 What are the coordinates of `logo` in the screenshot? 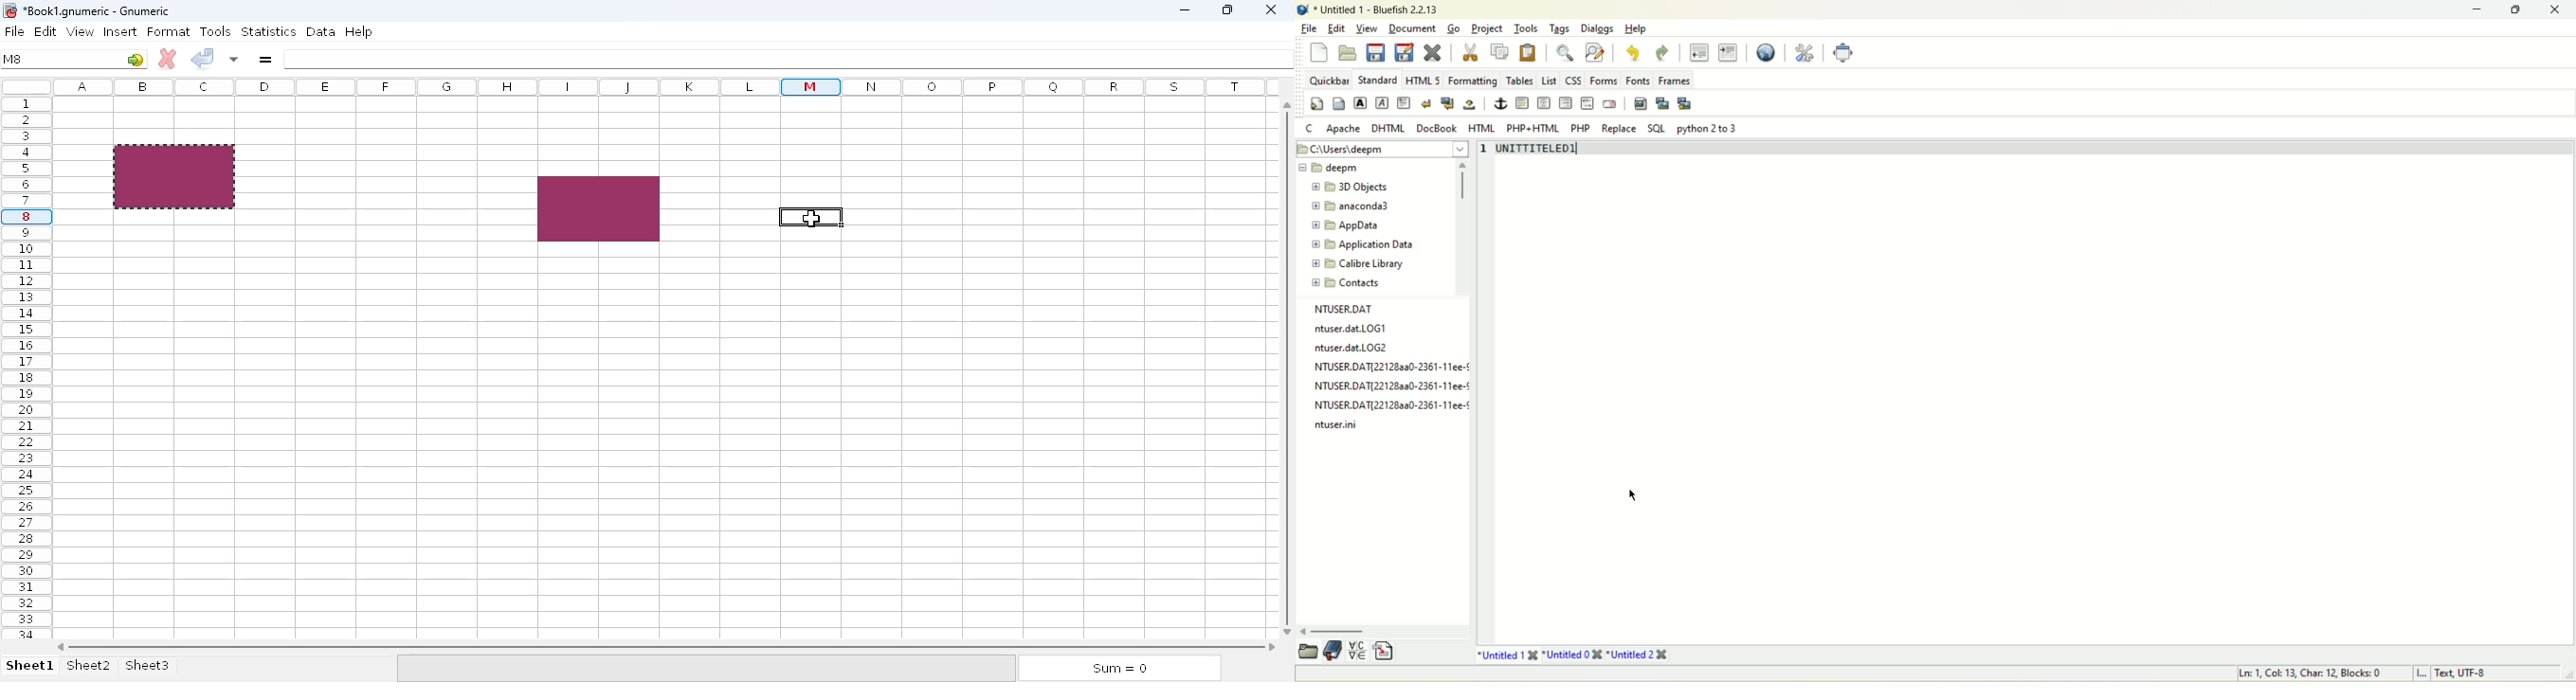 It's located at (9, 11).